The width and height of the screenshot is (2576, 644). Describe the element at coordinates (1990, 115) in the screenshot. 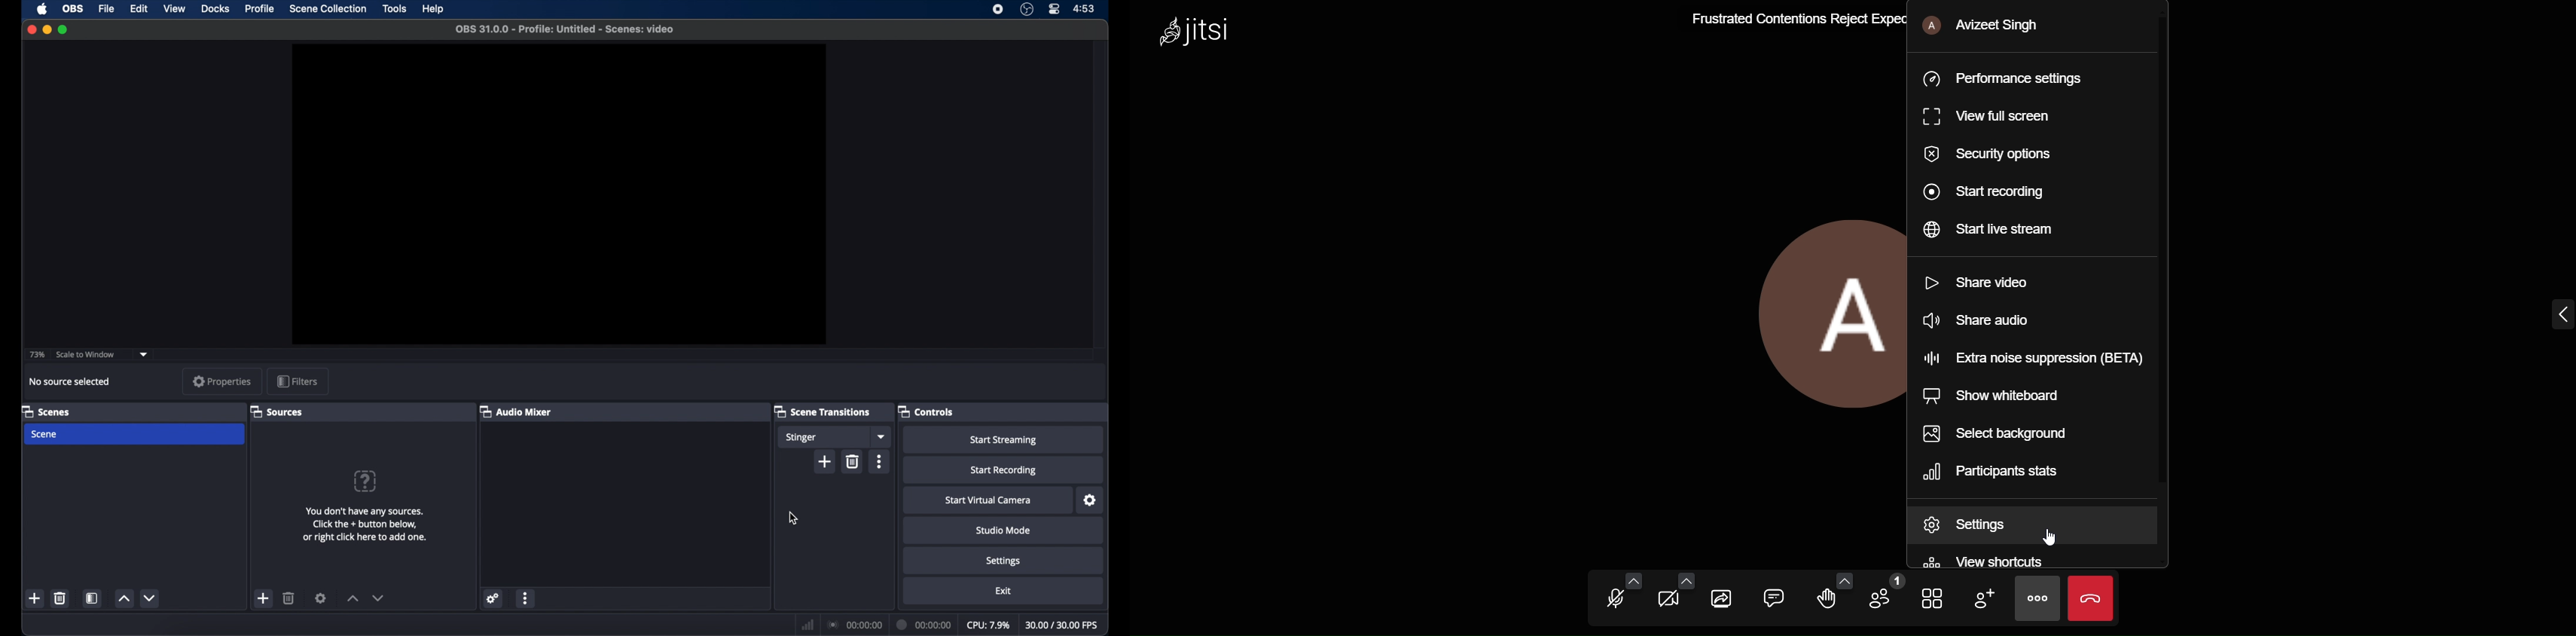

I see `view full screen` at that location.